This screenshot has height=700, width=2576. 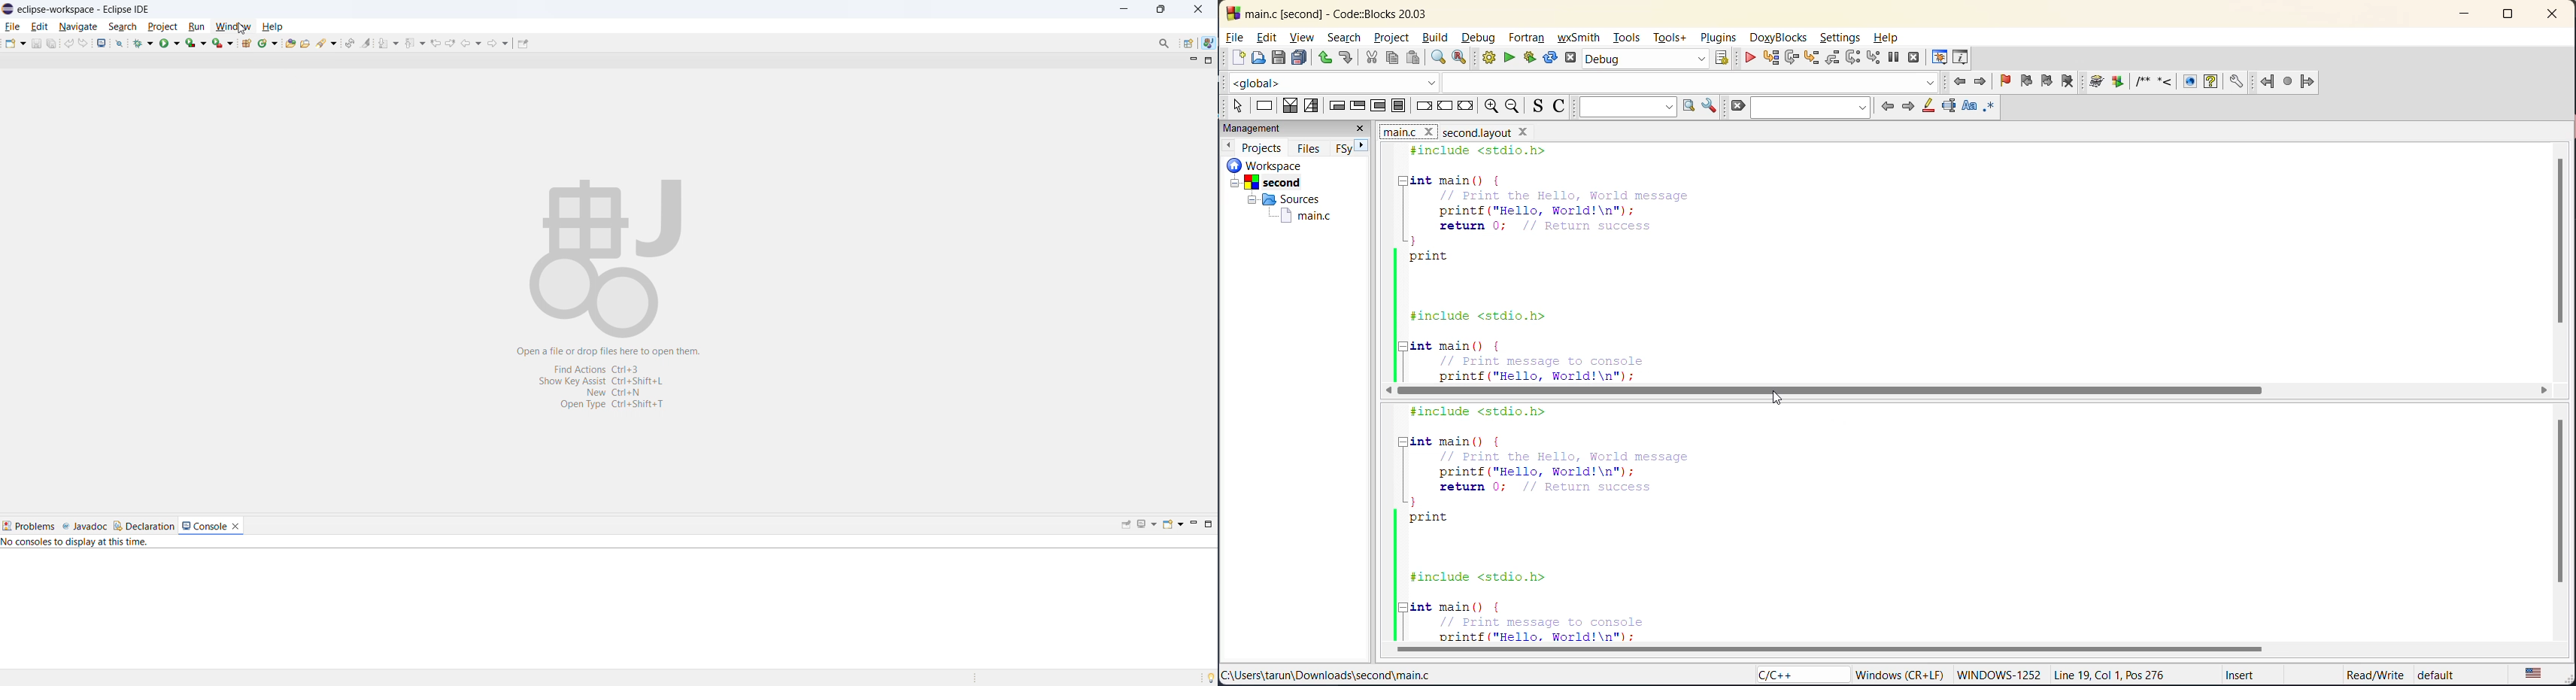 I want to click on select, so click(x=1236, y=106).